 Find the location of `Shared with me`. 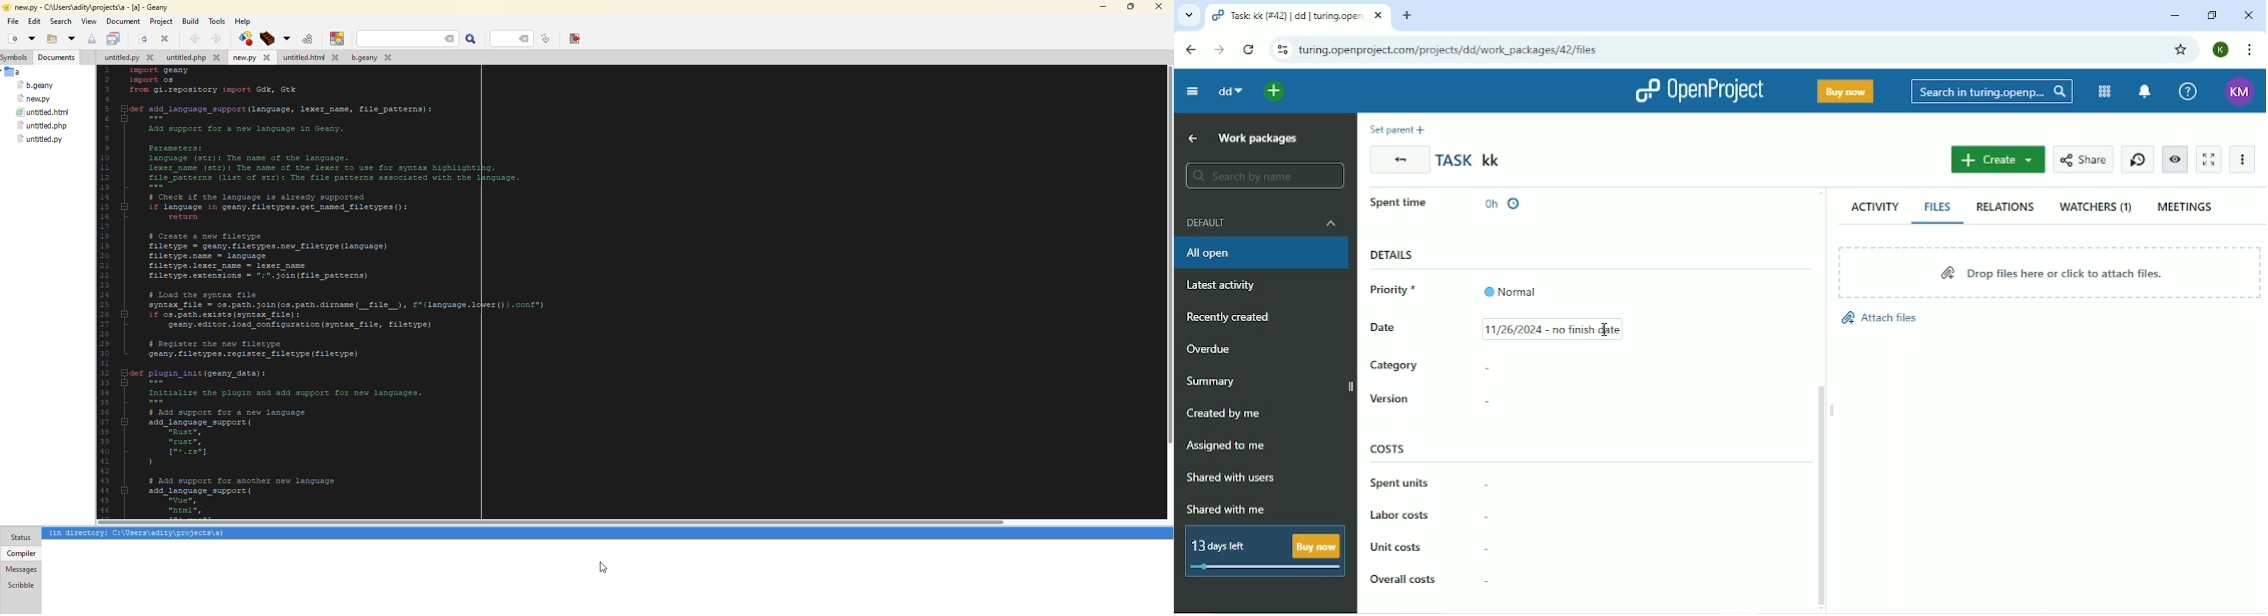

Shared with me is located at coordinates (1225, 509).